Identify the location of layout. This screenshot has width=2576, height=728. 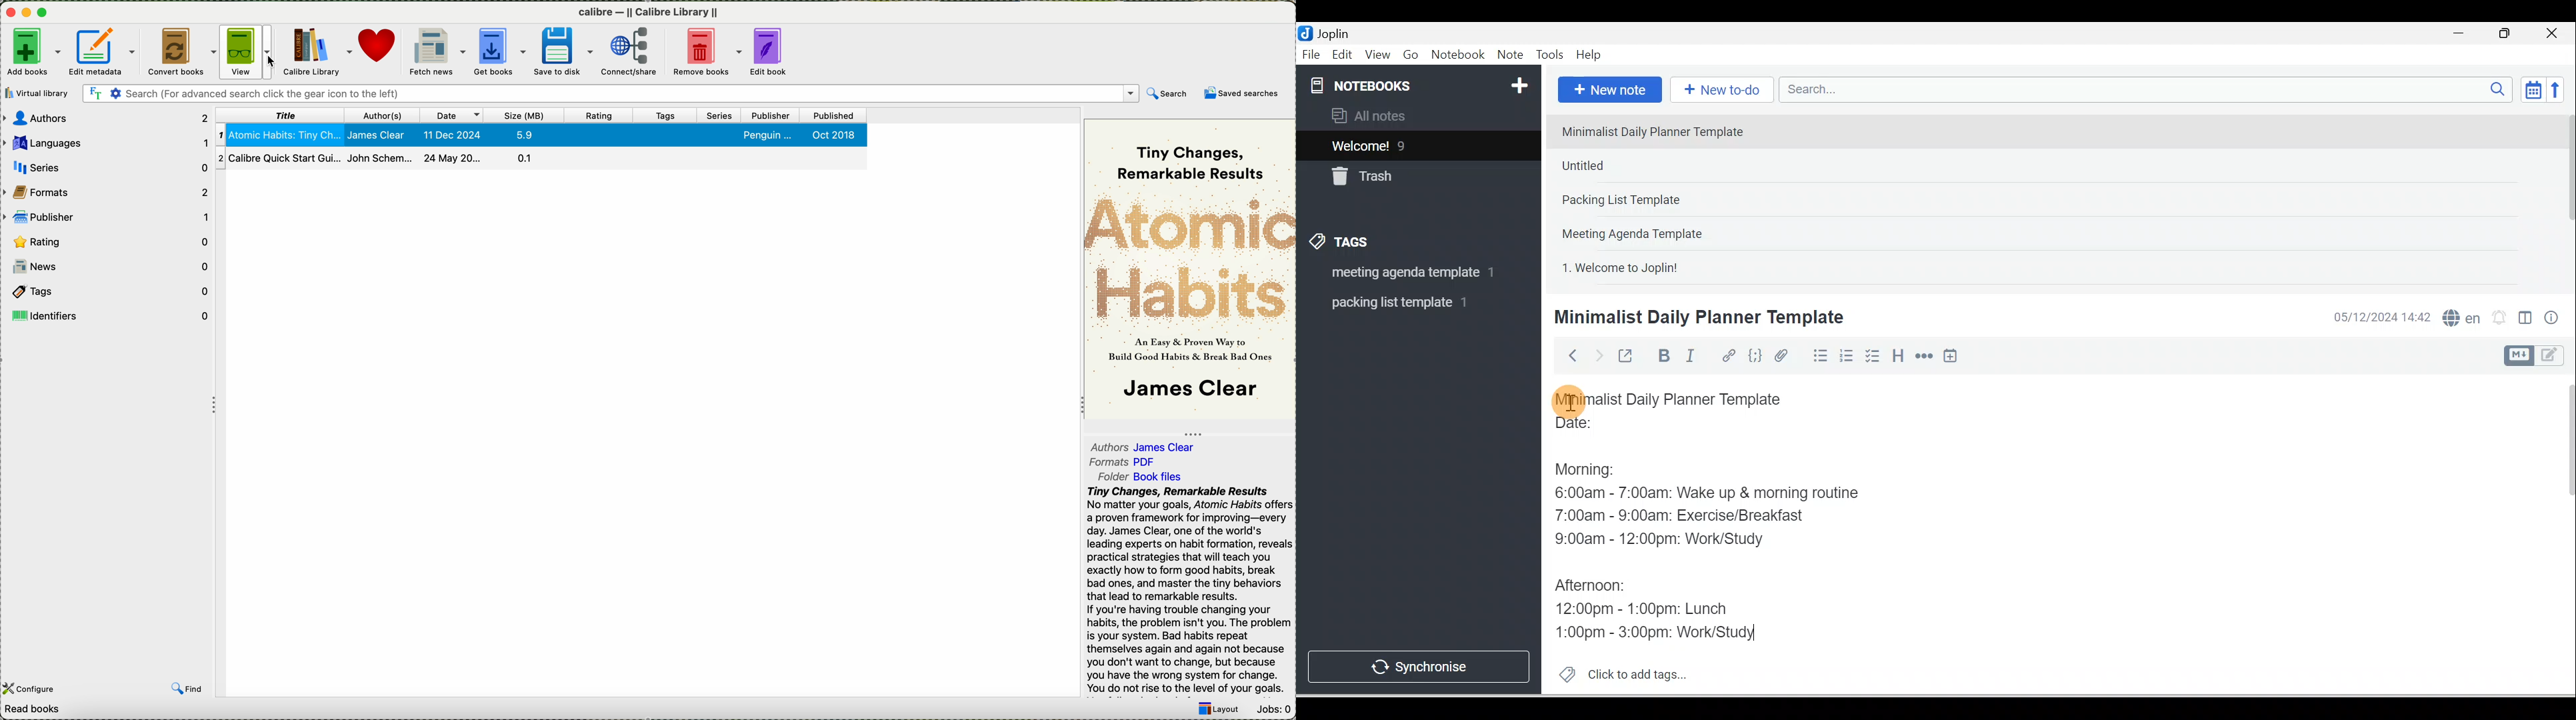
(1220, 709).